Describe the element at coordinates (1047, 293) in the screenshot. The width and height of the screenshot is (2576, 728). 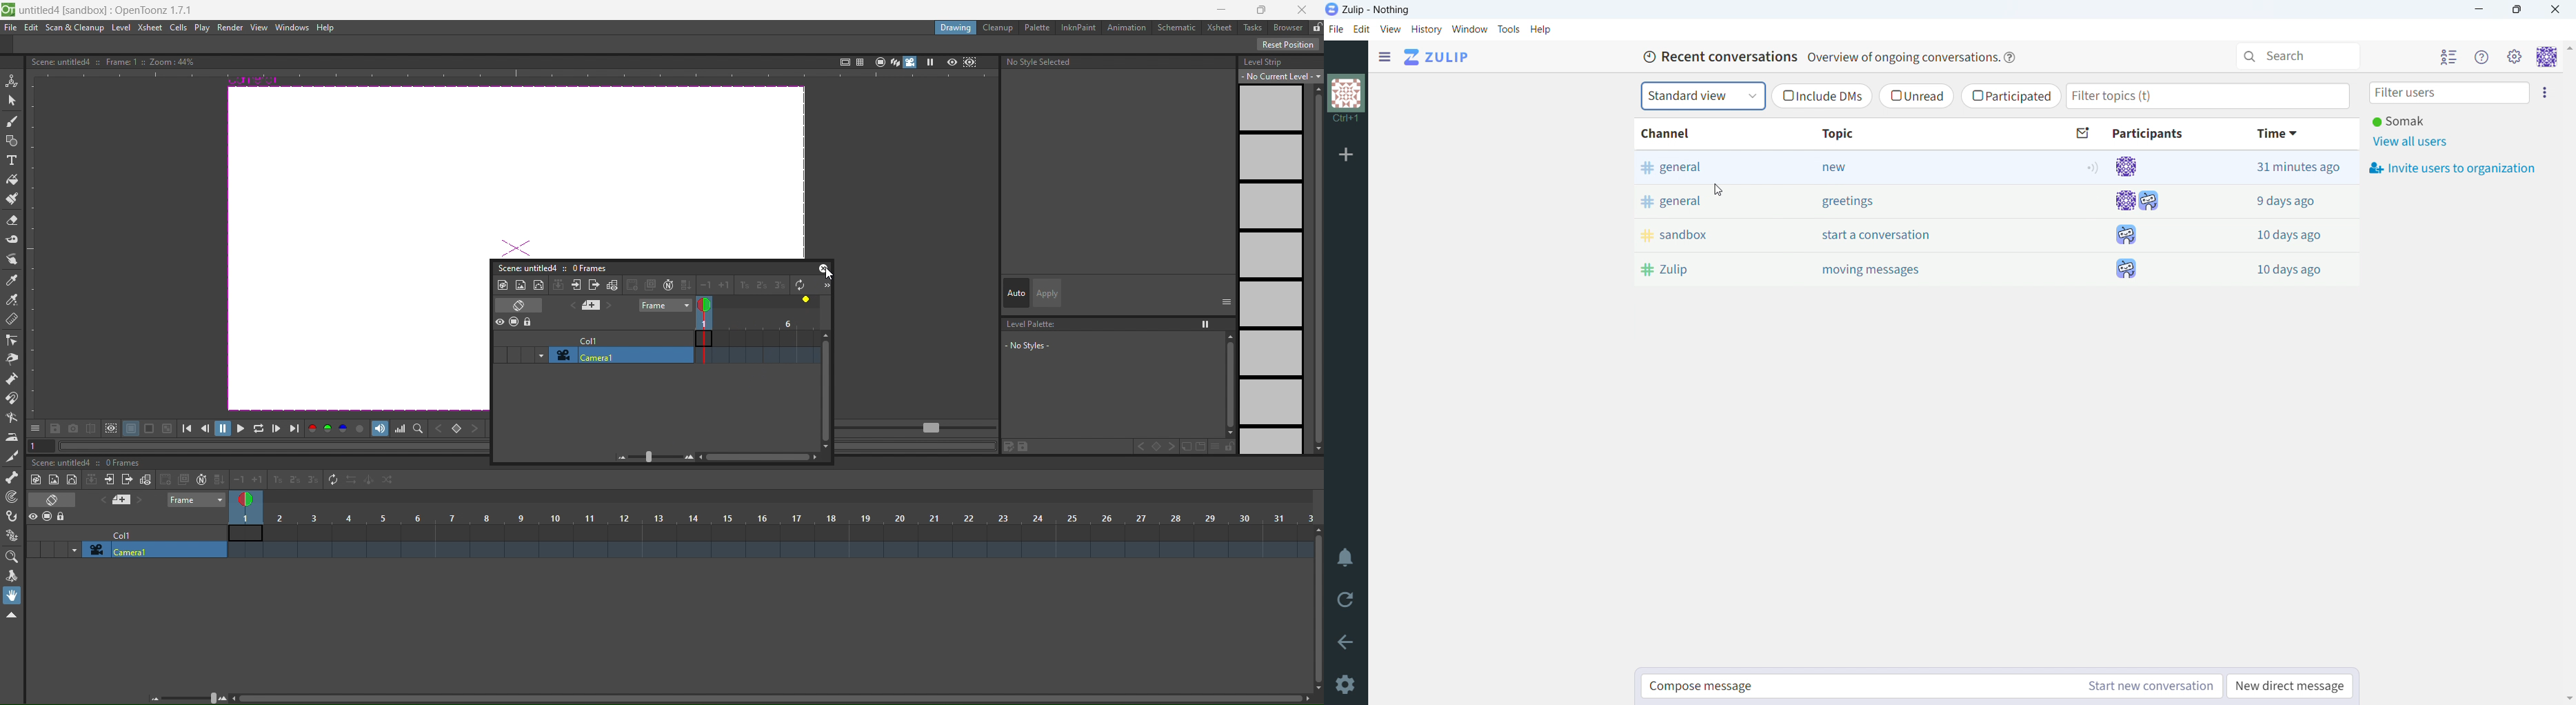
I see `apply` at that location.